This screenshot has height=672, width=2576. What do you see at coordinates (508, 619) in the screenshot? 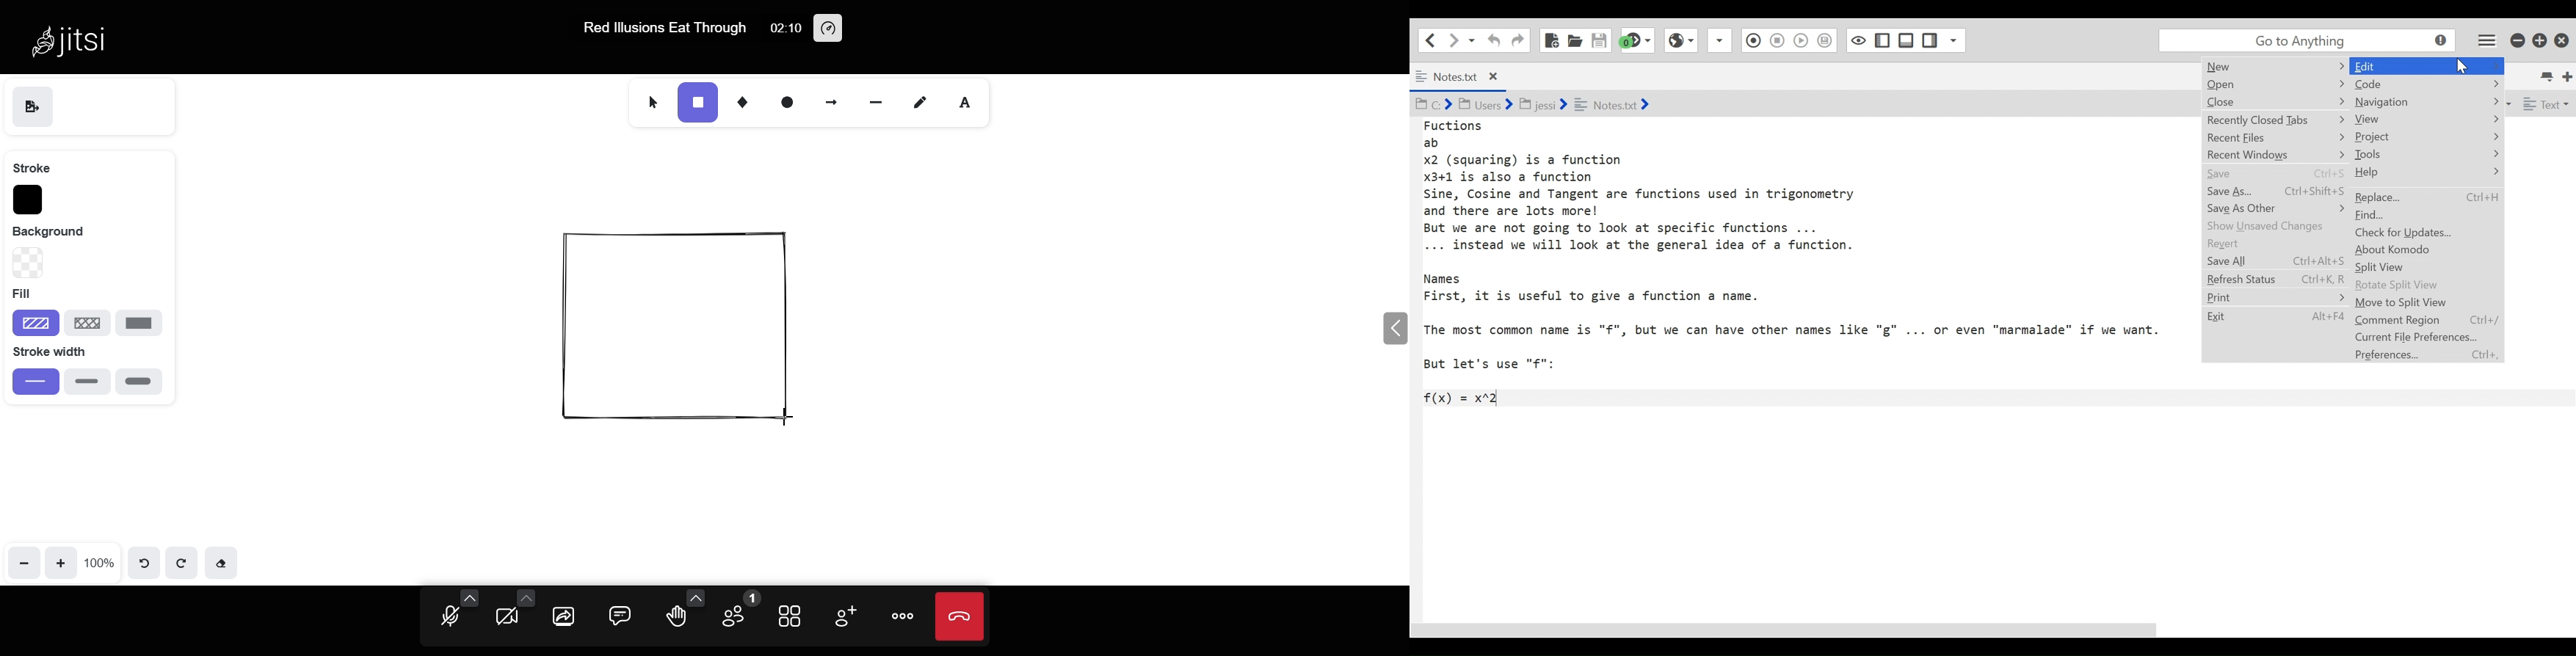
I see `camera` at bounding box center [508, 619].